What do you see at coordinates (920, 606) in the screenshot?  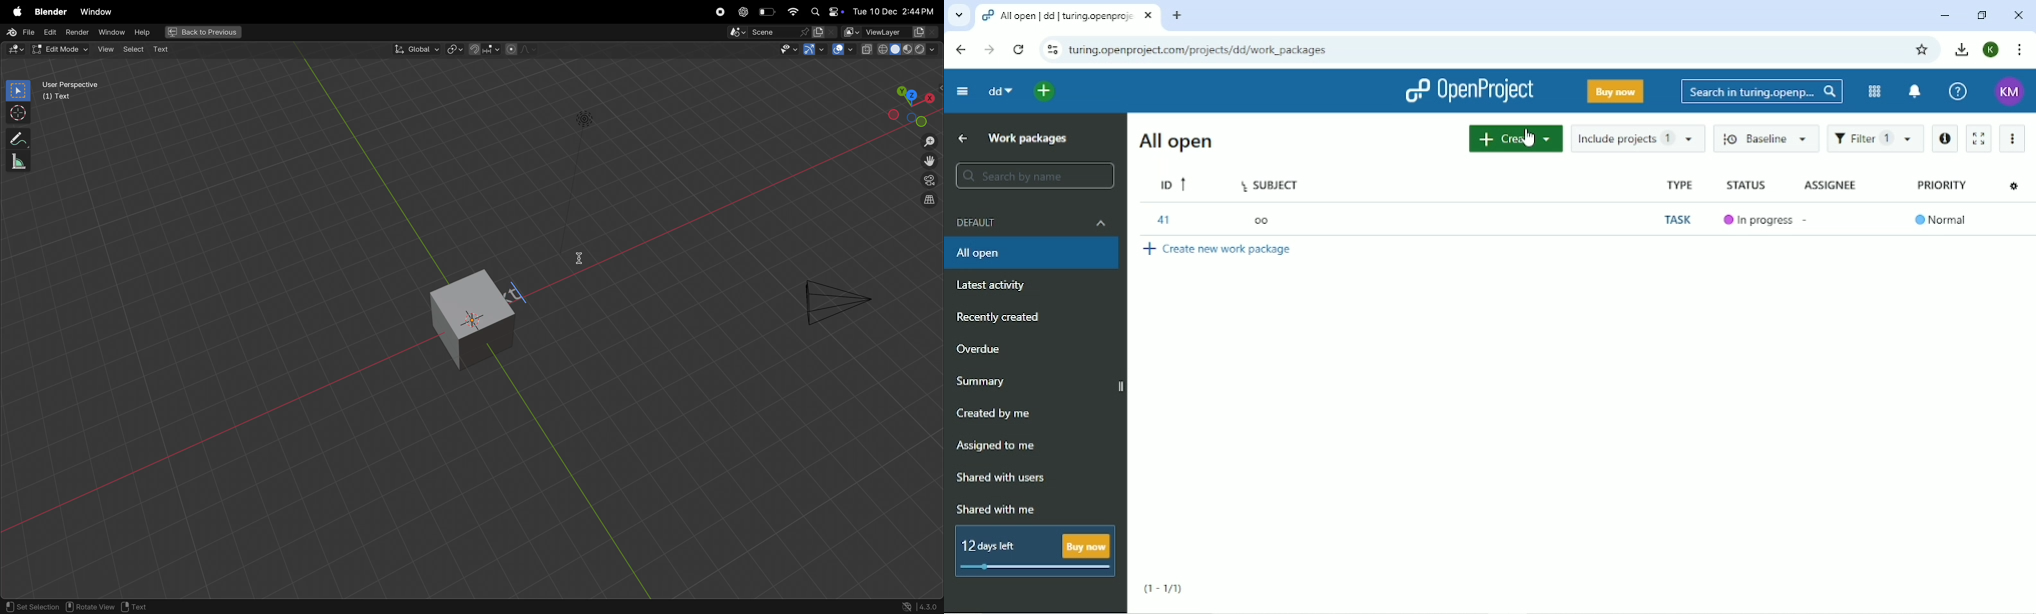 I see `version` at bounding box center [920, 606].